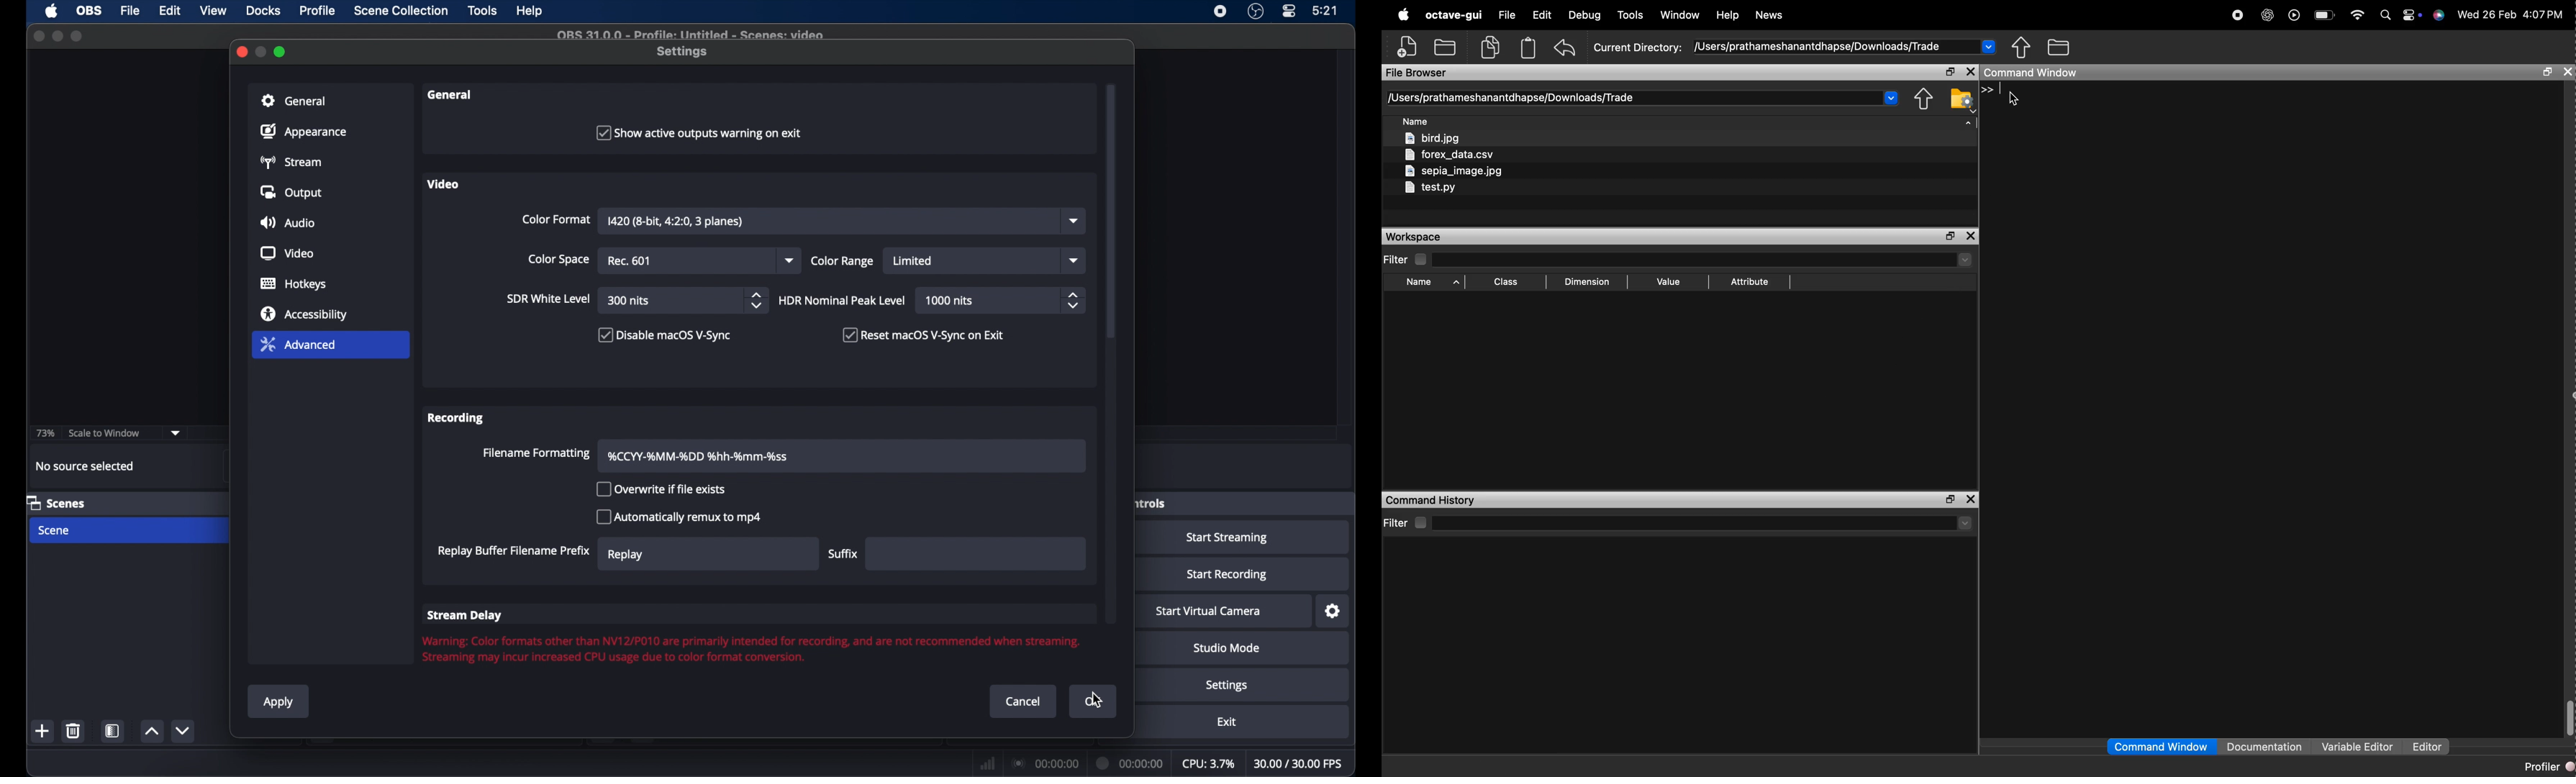 Image resolution: width=2576 pixels, height=784 pixels. What do you see at coordinates (2031, 73) in the screenshot?
I see `Command Window` at bounding box center [2031, 73].